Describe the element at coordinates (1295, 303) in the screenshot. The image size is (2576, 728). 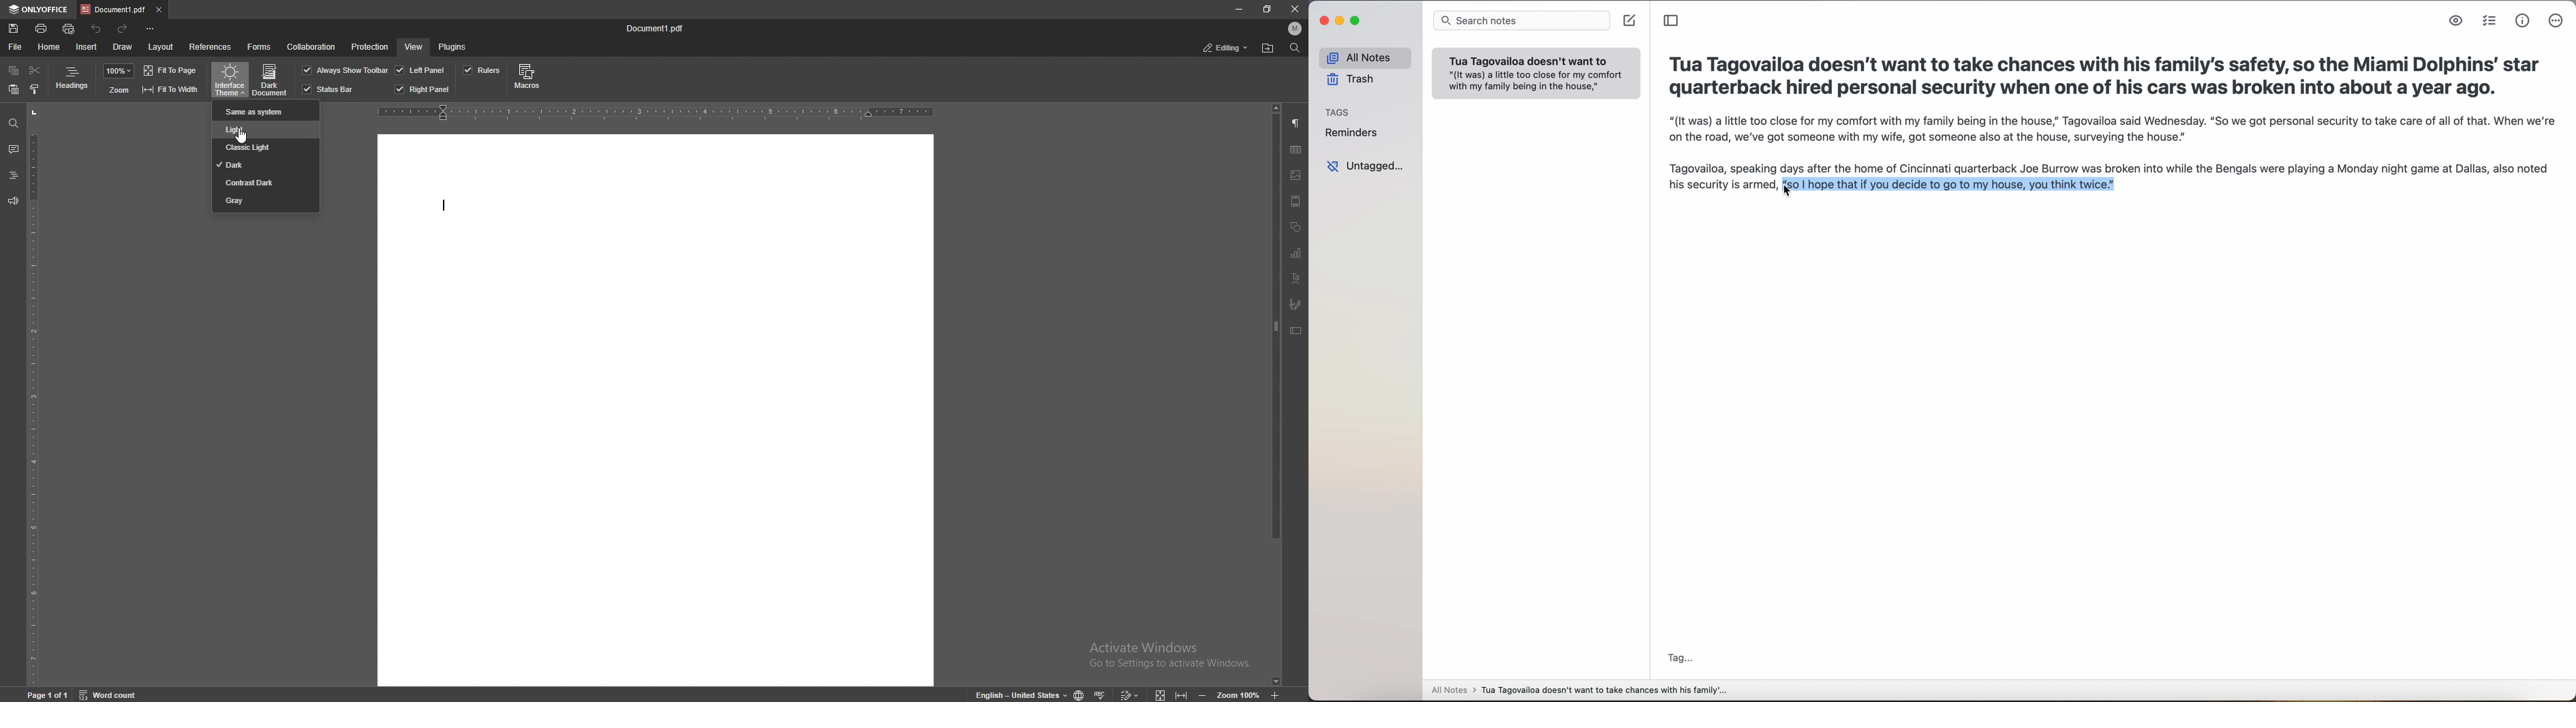
I see `signature` at that location.